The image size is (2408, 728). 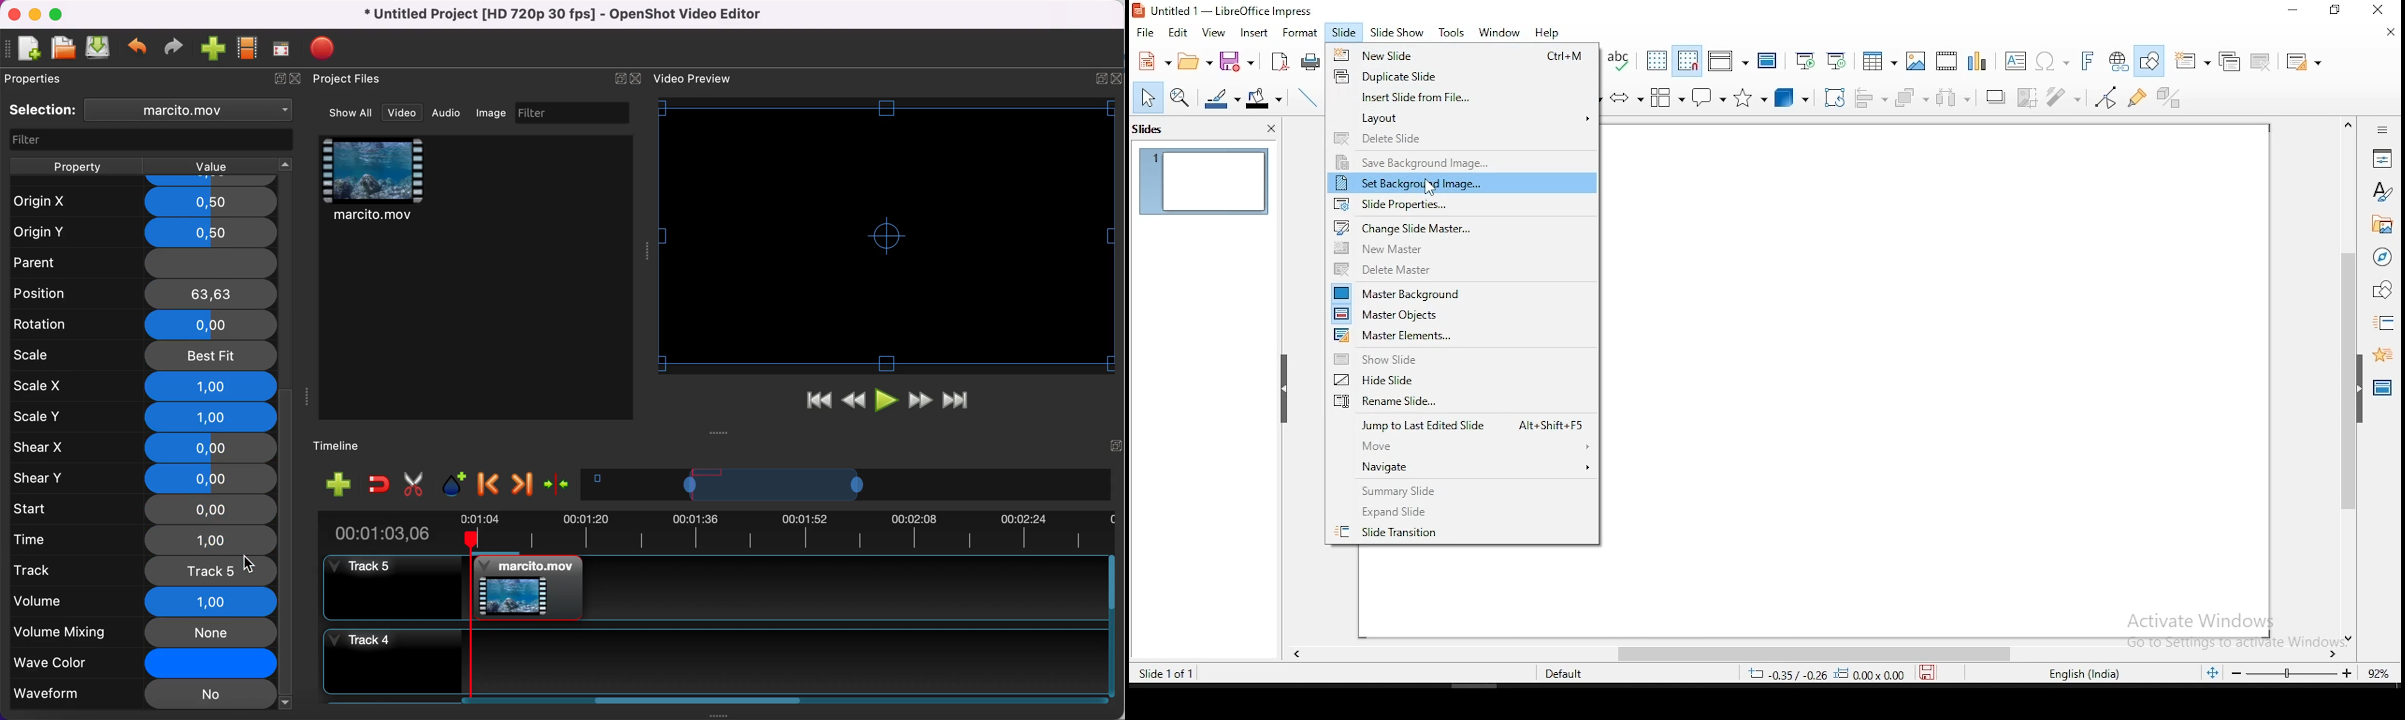 What do you see at coordinates (1947, 61) in the screenshot?
I see `insert audio and video` at bounding box center [1947, 61].